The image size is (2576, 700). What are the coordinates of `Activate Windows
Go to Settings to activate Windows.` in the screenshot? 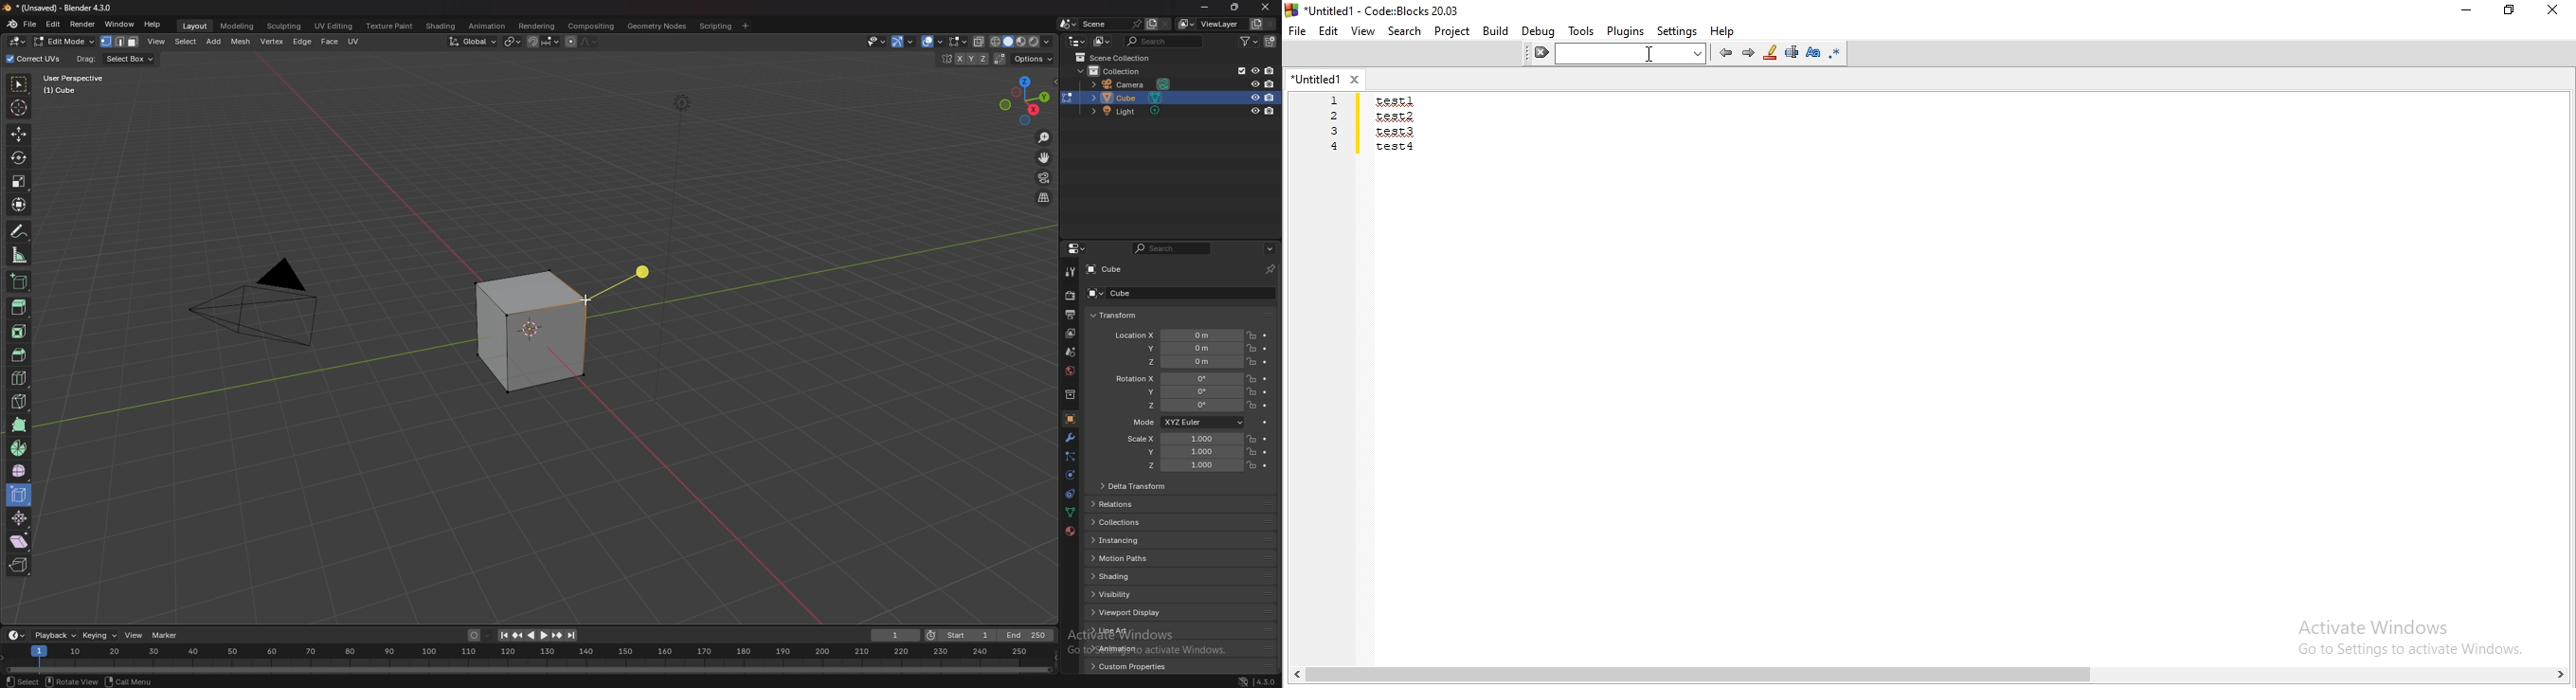 It's located at (2397, 633).